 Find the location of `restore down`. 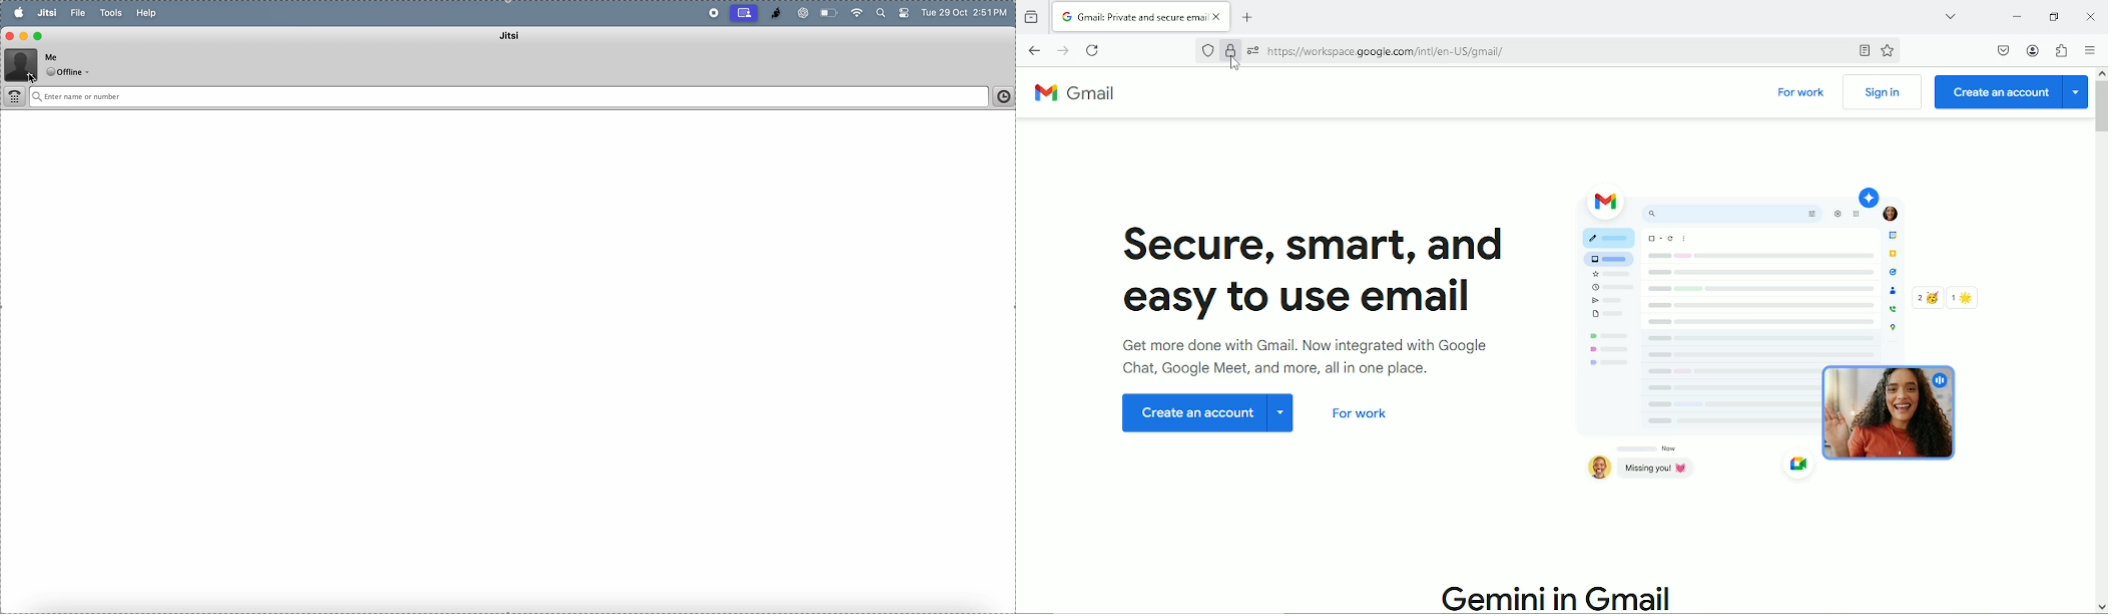

restore down is located at coordinates (2055, 16).